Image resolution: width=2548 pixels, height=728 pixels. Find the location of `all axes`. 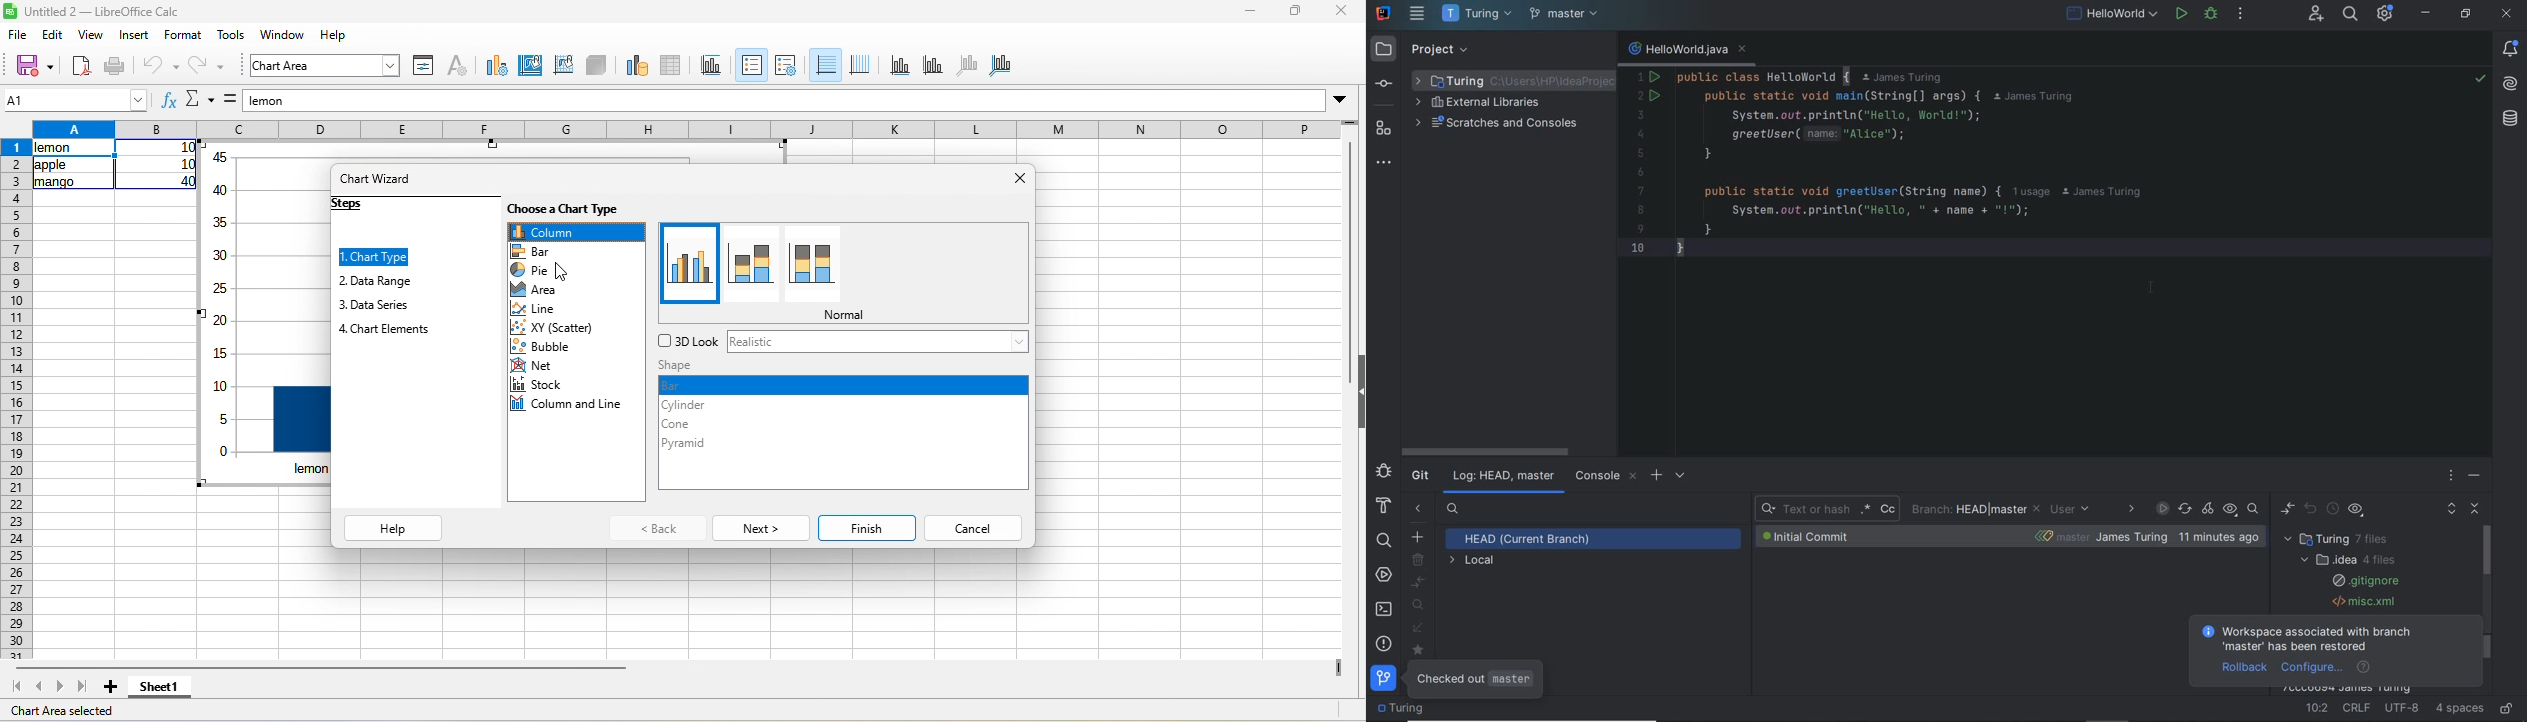

all axes is located at coordinates (1003, 64).